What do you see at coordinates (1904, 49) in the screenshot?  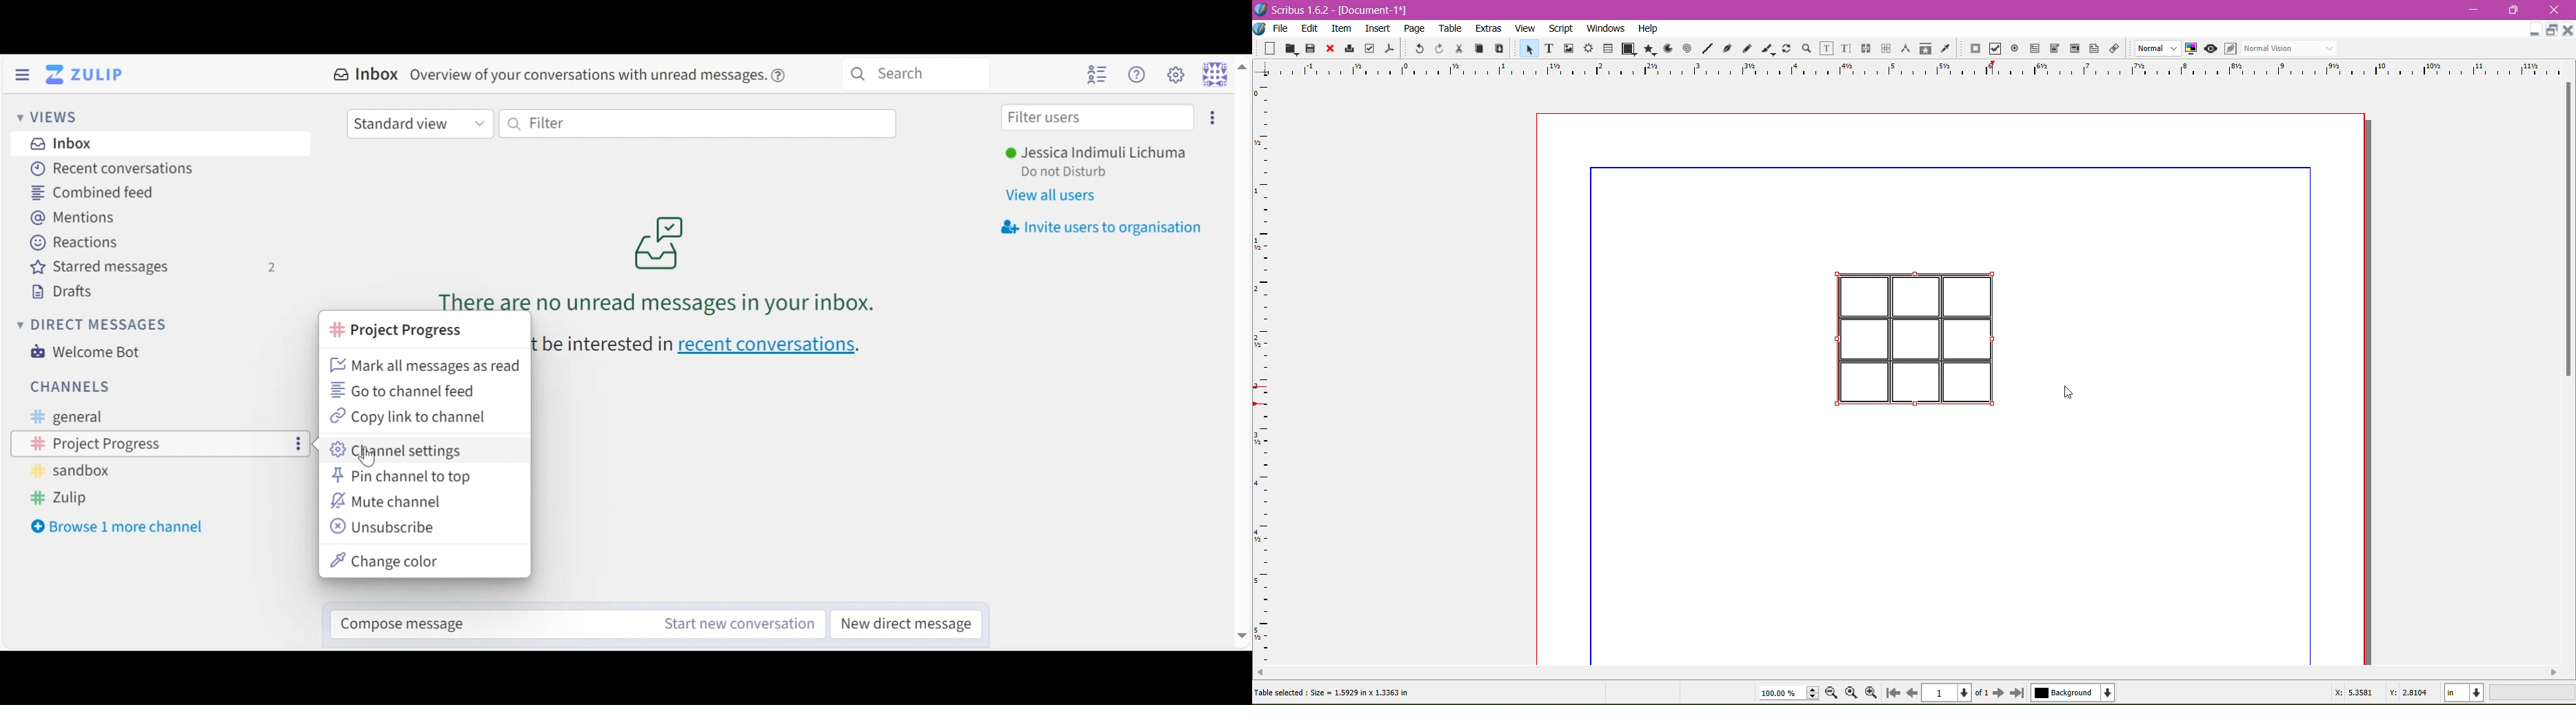 I see `Measurements` at bounding box center [1904, 49].